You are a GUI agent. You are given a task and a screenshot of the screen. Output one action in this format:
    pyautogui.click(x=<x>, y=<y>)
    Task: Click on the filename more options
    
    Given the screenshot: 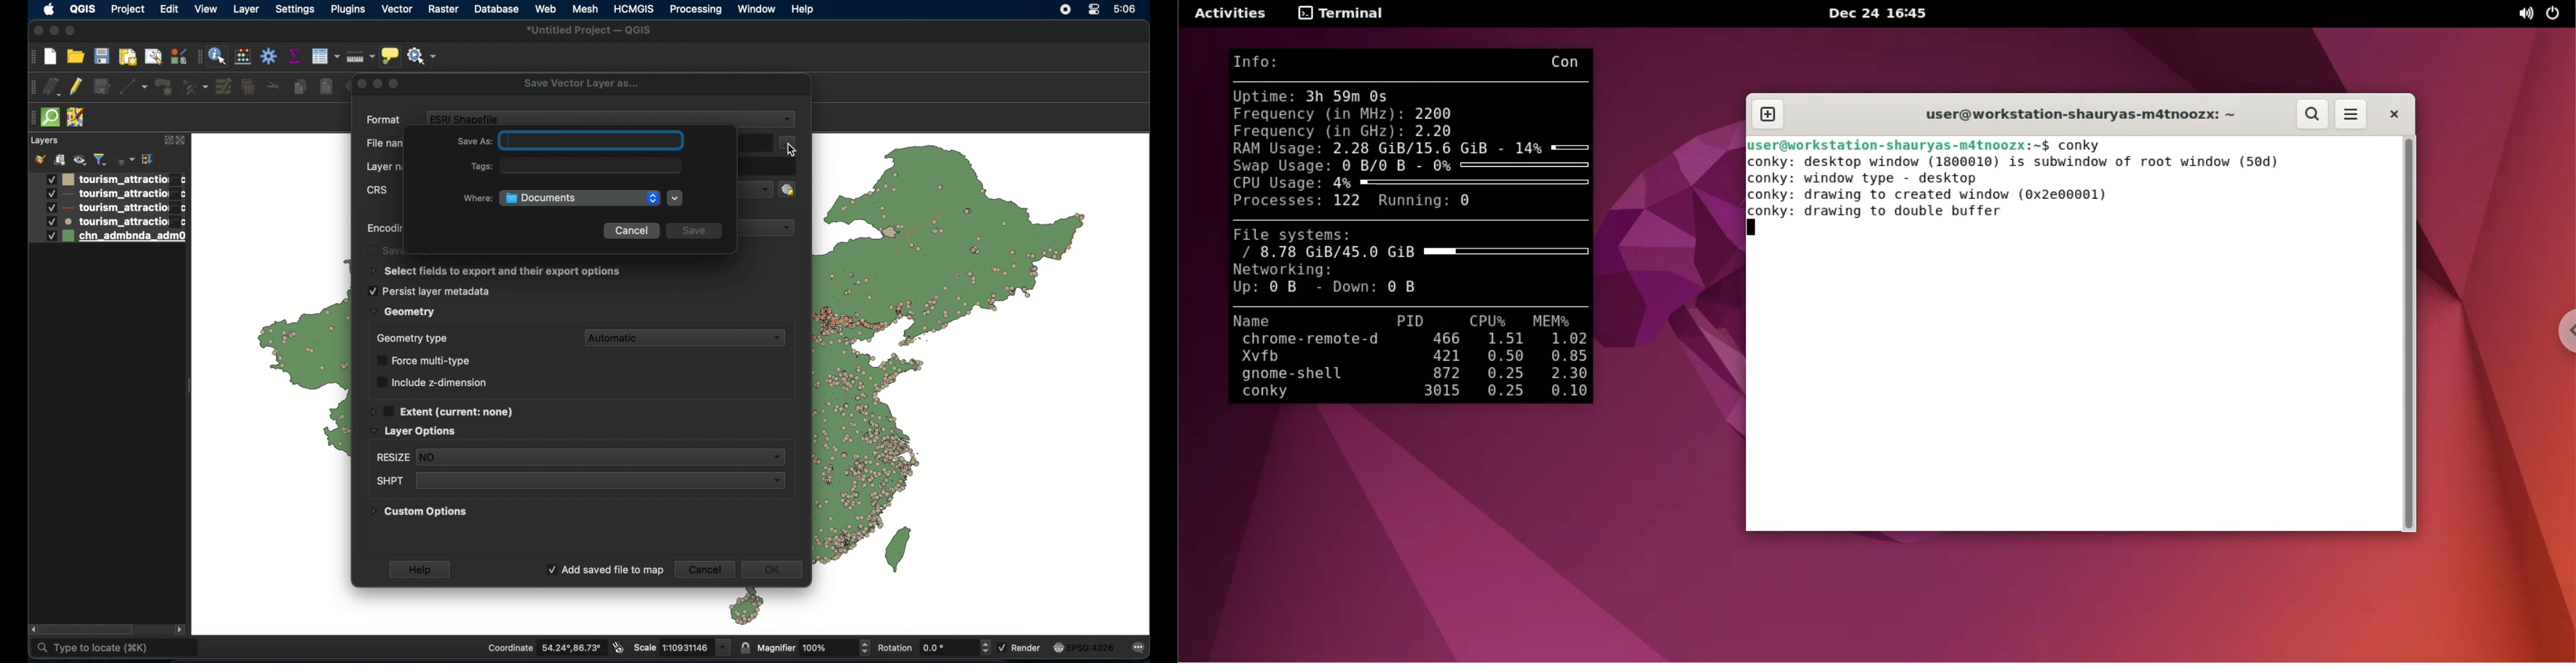 What is the action you would take?
    pyautogui.click(x=789, y=143)
    